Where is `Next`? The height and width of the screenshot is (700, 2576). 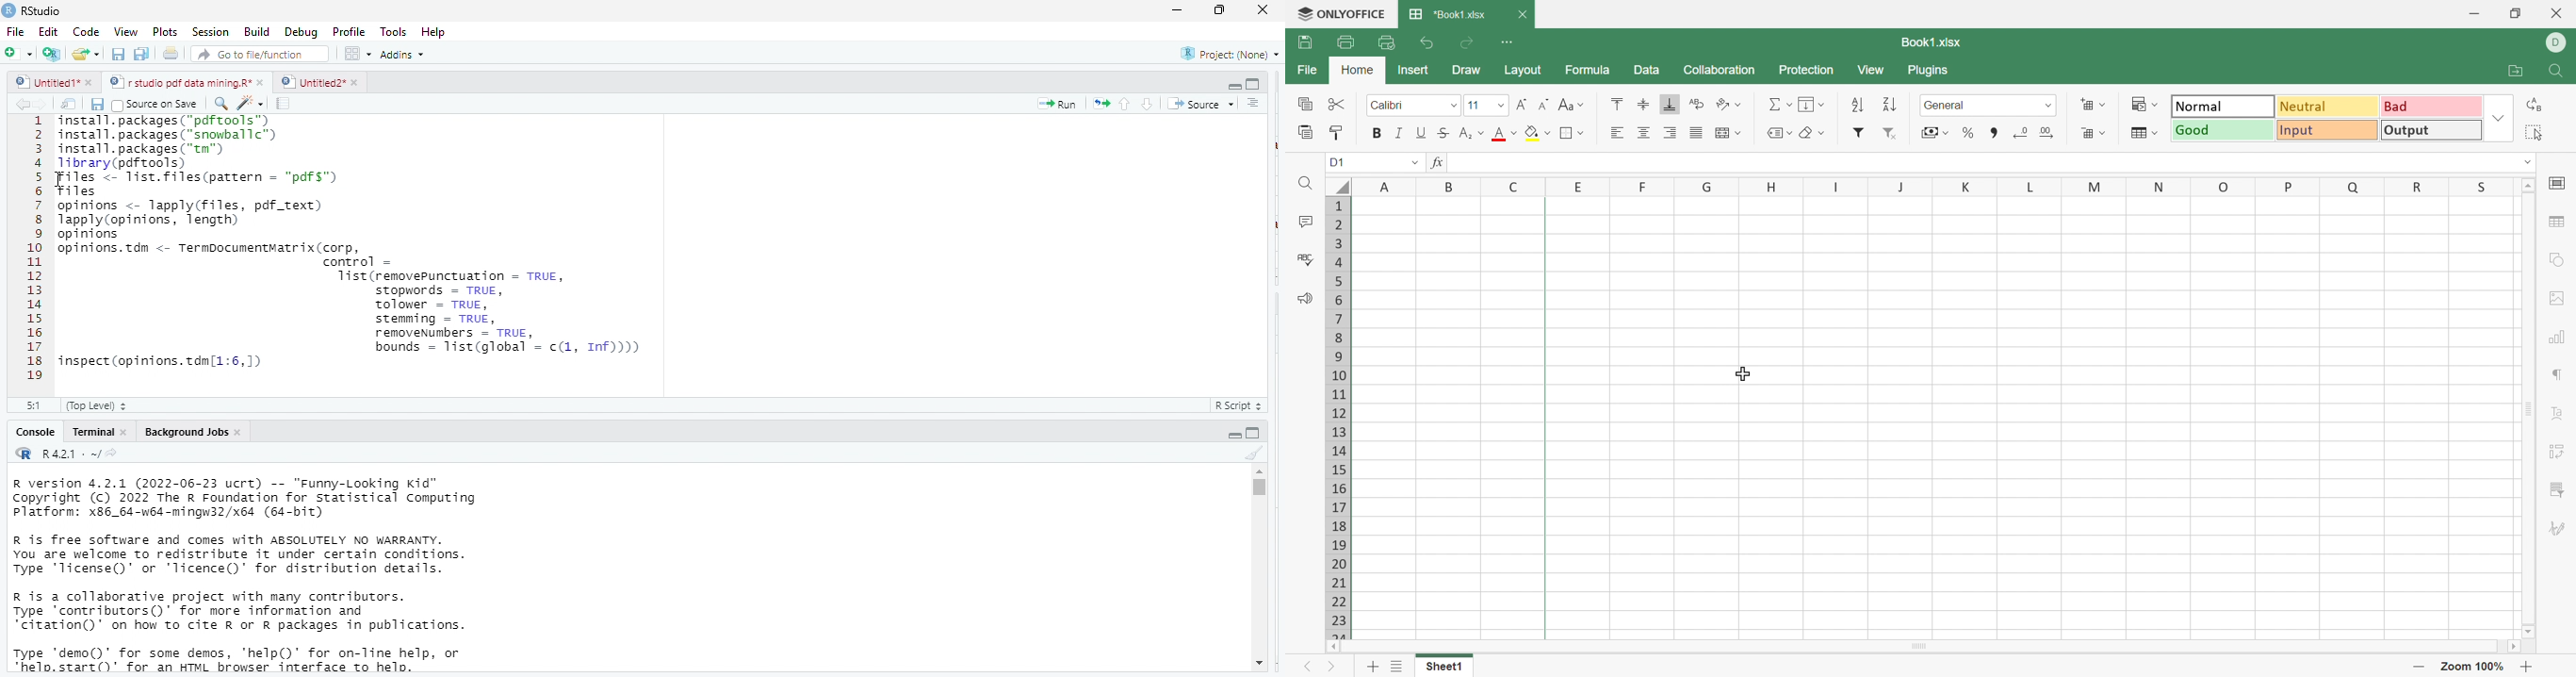
Next is located at coordinates (1336, 667).